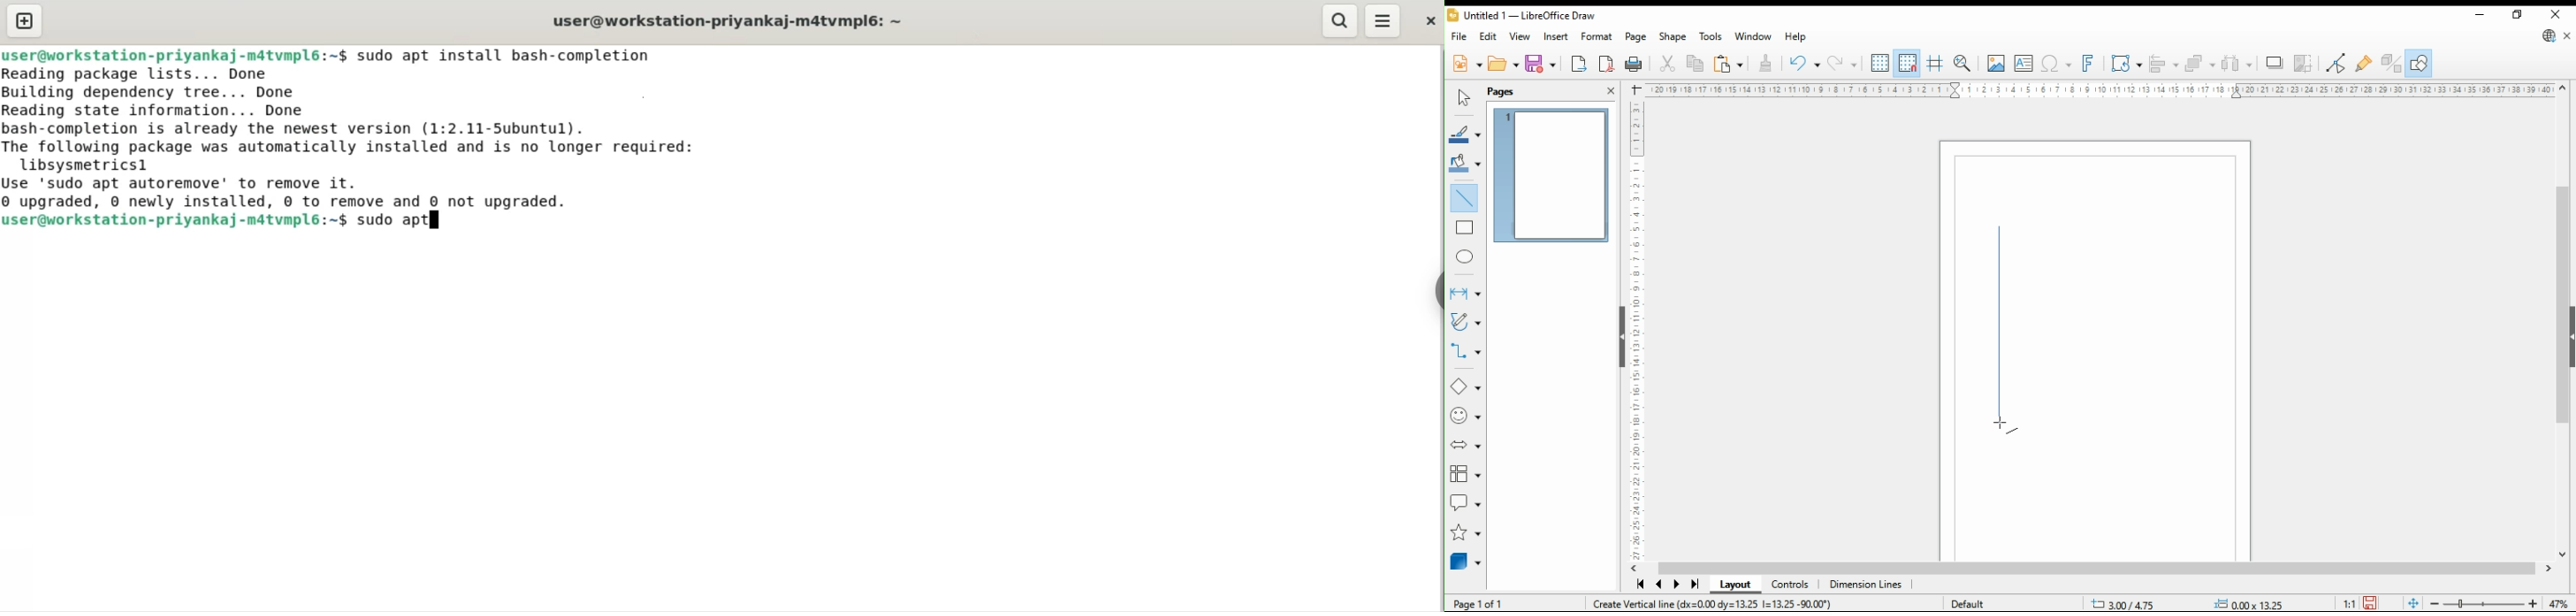 Image resolution: width=2576 pixels, height=616 pixels. What do you see at coordinates (1465, 293) in the screenshot?
I see `lines and arrows` at bounding box center [1465, 293].